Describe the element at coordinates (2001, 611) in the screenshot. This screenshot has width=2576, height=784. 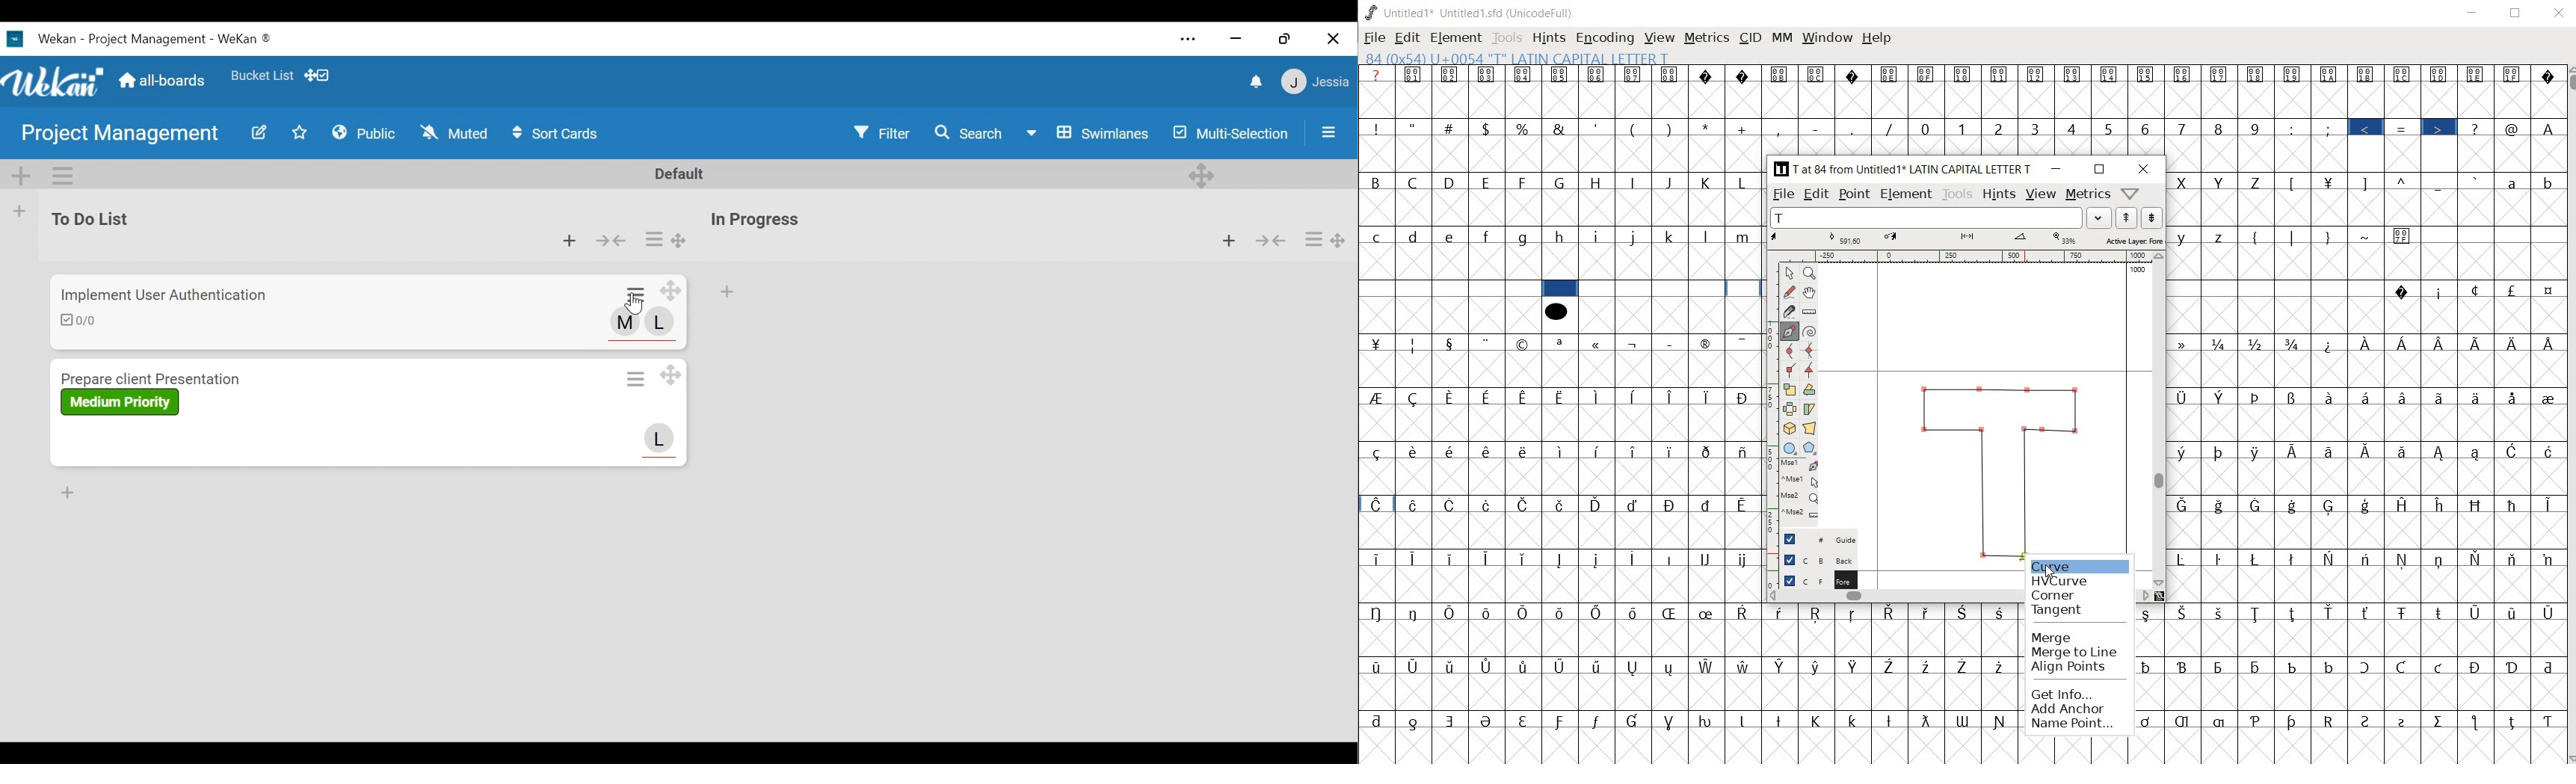
I see `Symbol` at that location.